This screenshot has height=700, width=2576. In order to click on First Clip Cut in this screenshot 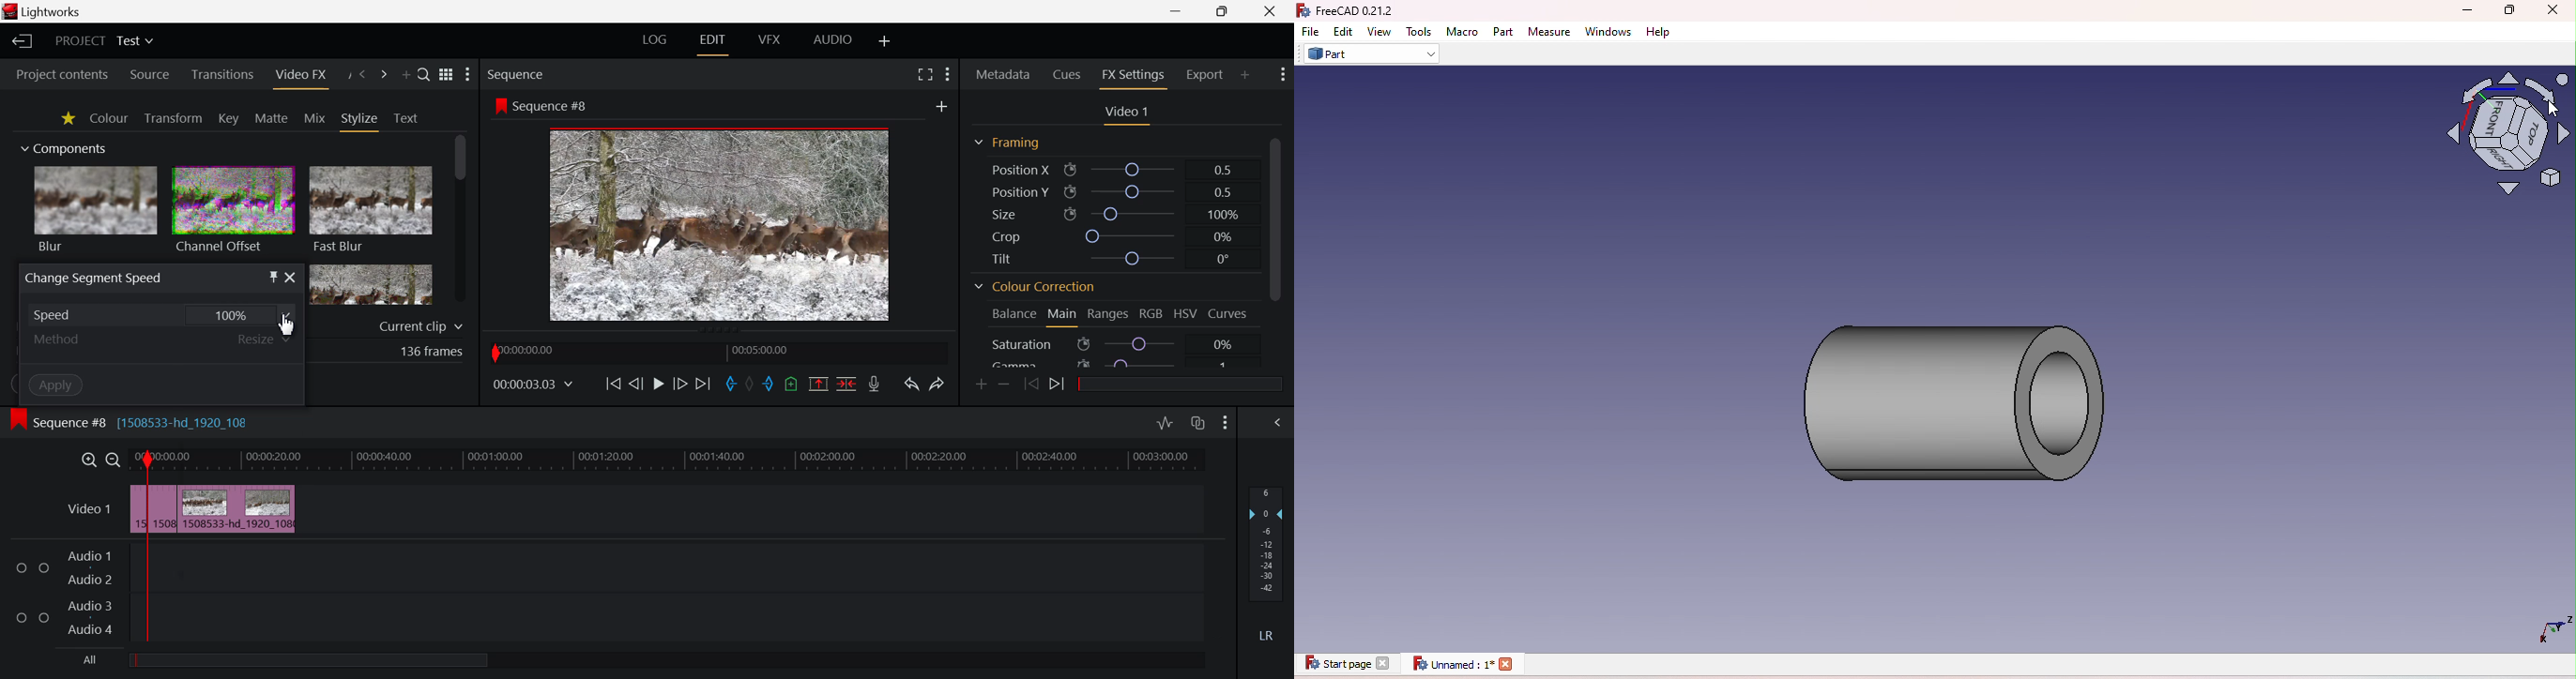, I will do `click(149, 512)`.